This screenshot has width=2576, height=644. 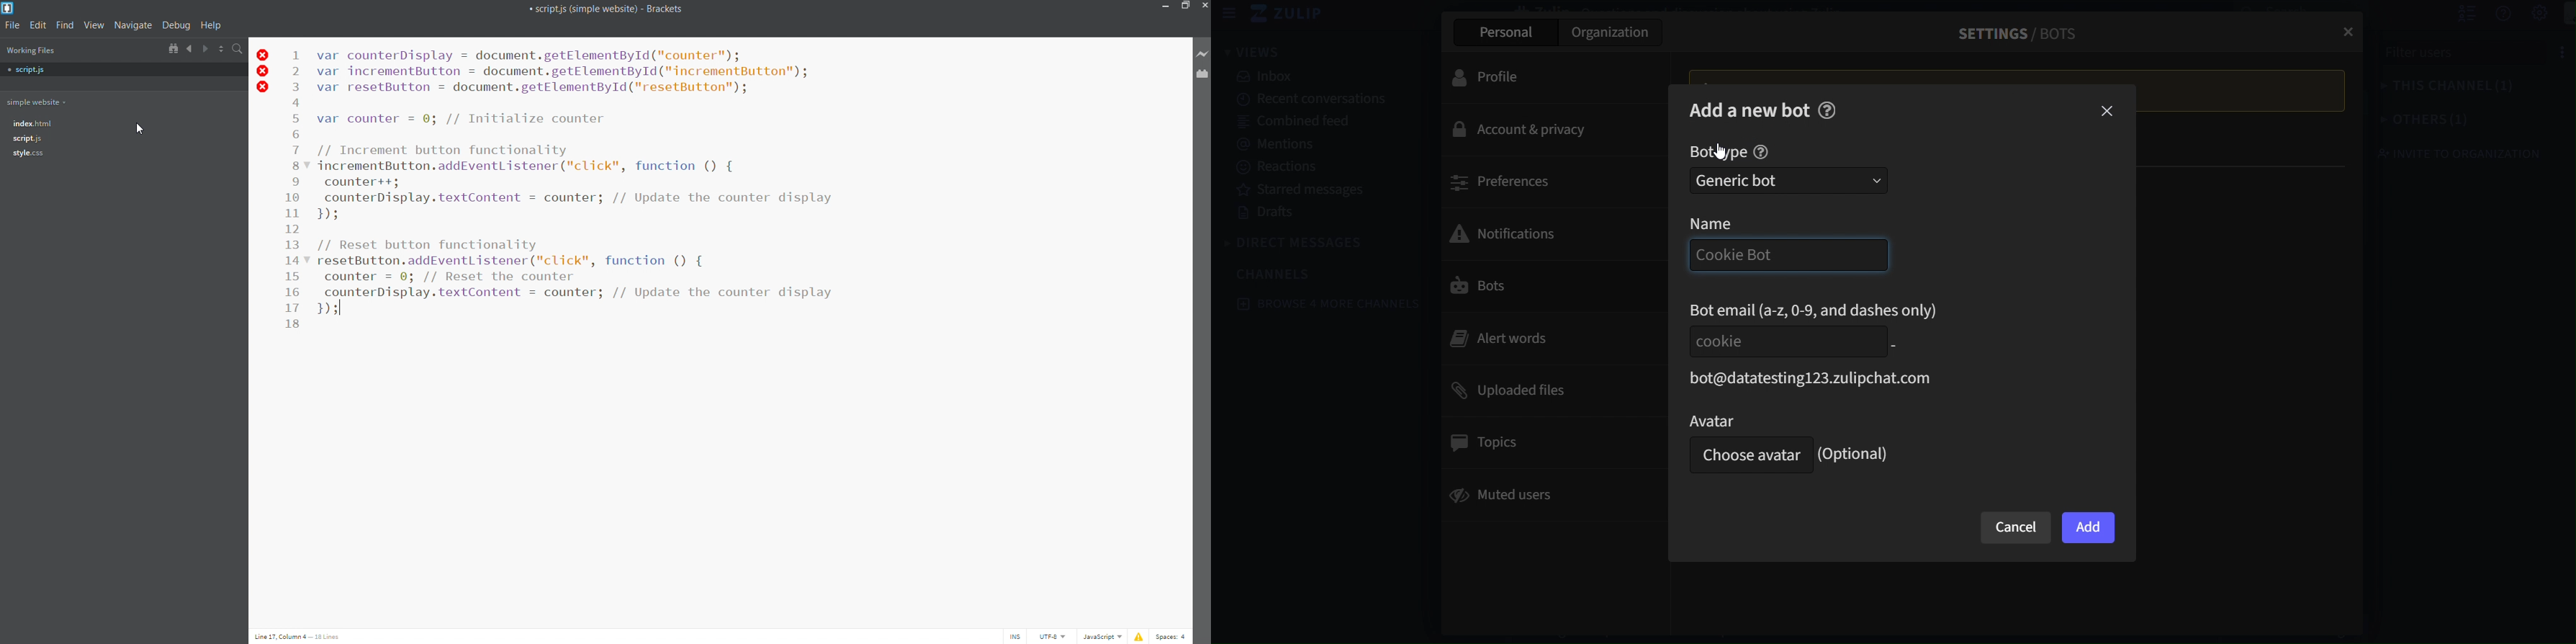 I want to click on file type, so click(x=1103, y=636).